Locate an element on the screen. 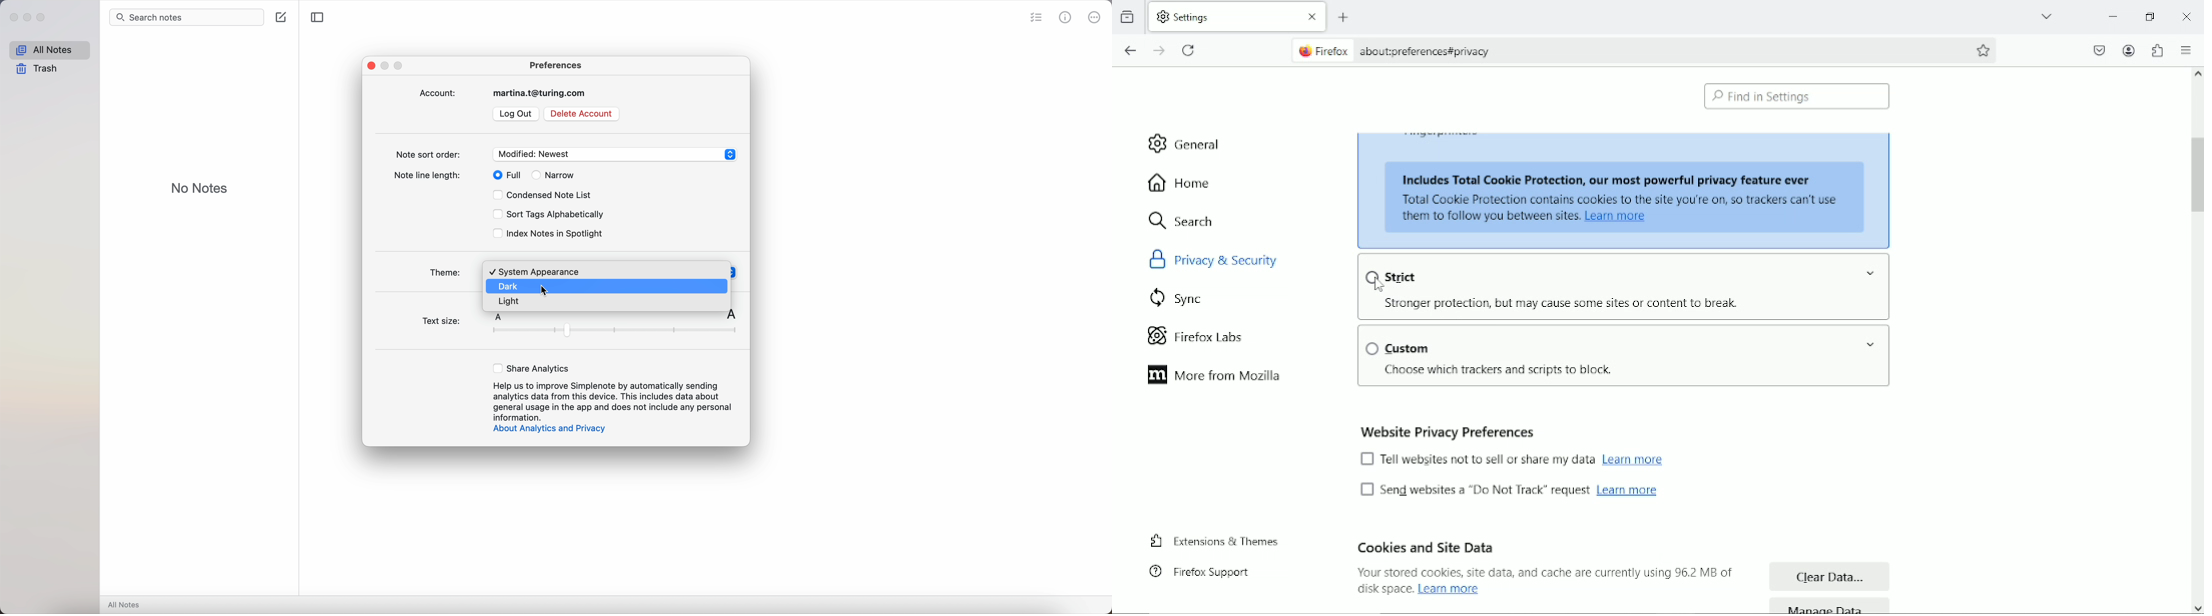 The width and height of the screenshot is (2212, 616). trash is located at coordinates (39, 69).